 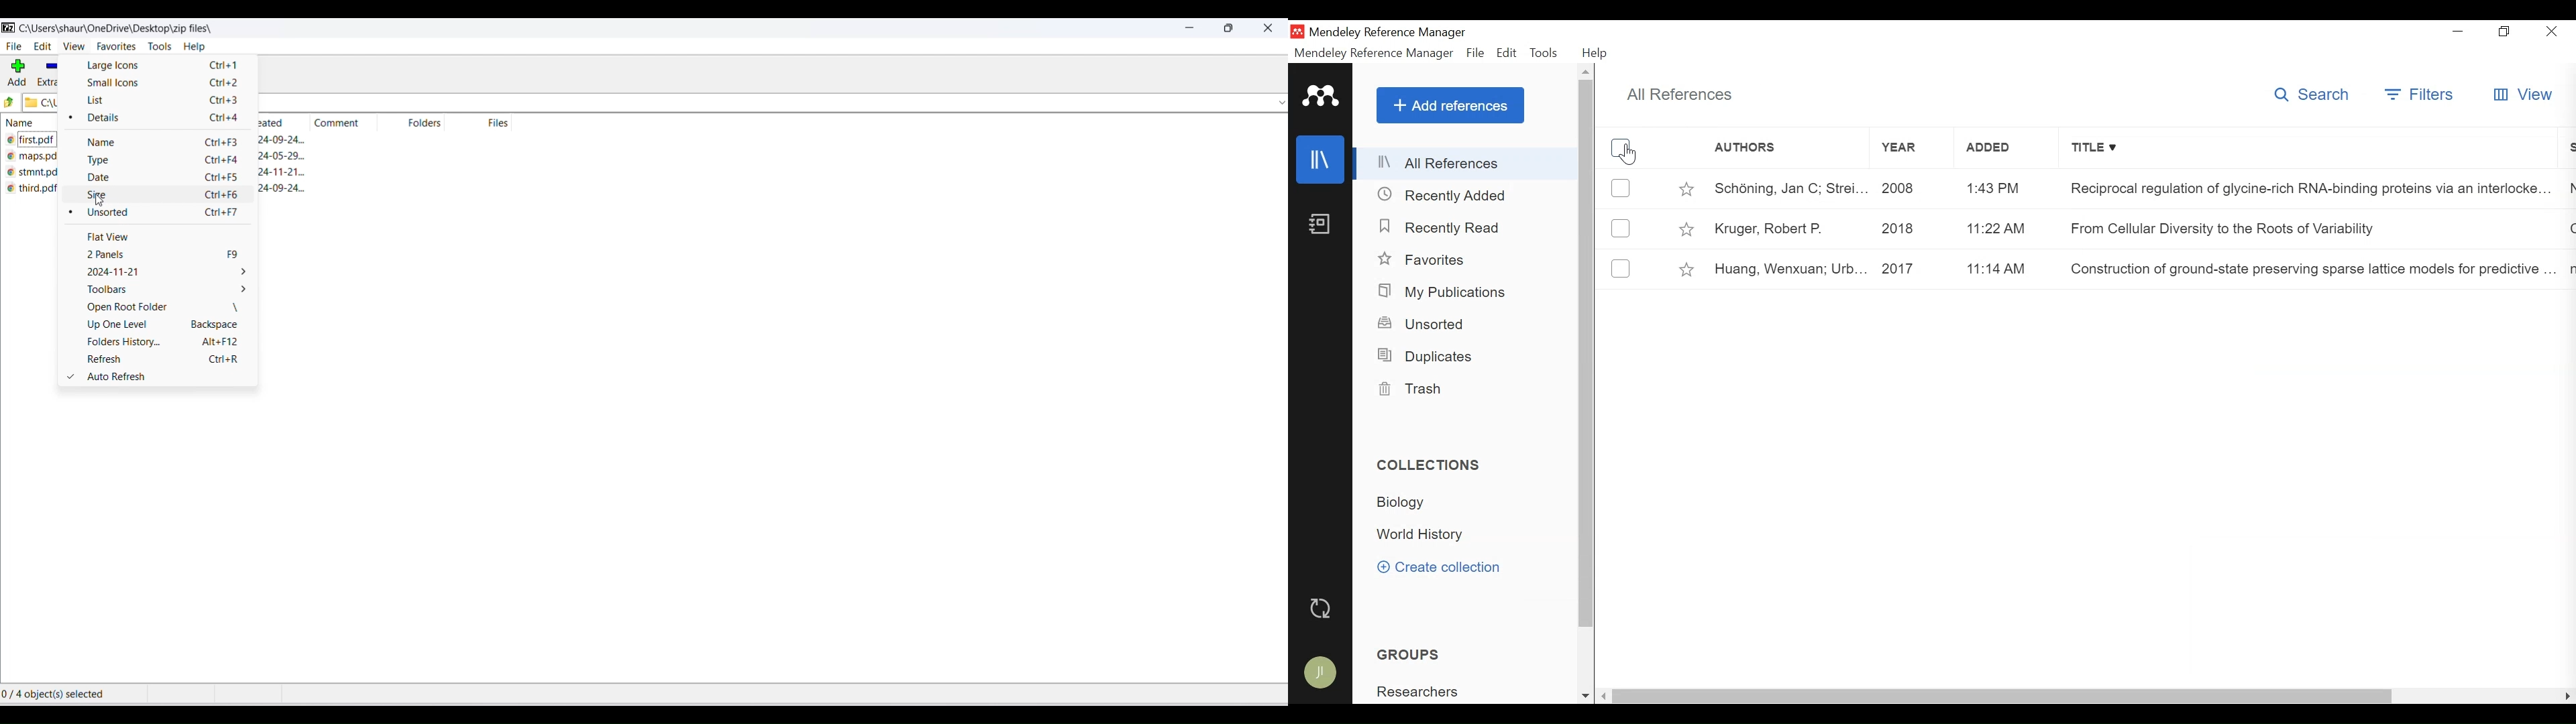 What do you see at coordinates (73, 46) in the screenshot?
I see `view` at bounding box center [73, 46].